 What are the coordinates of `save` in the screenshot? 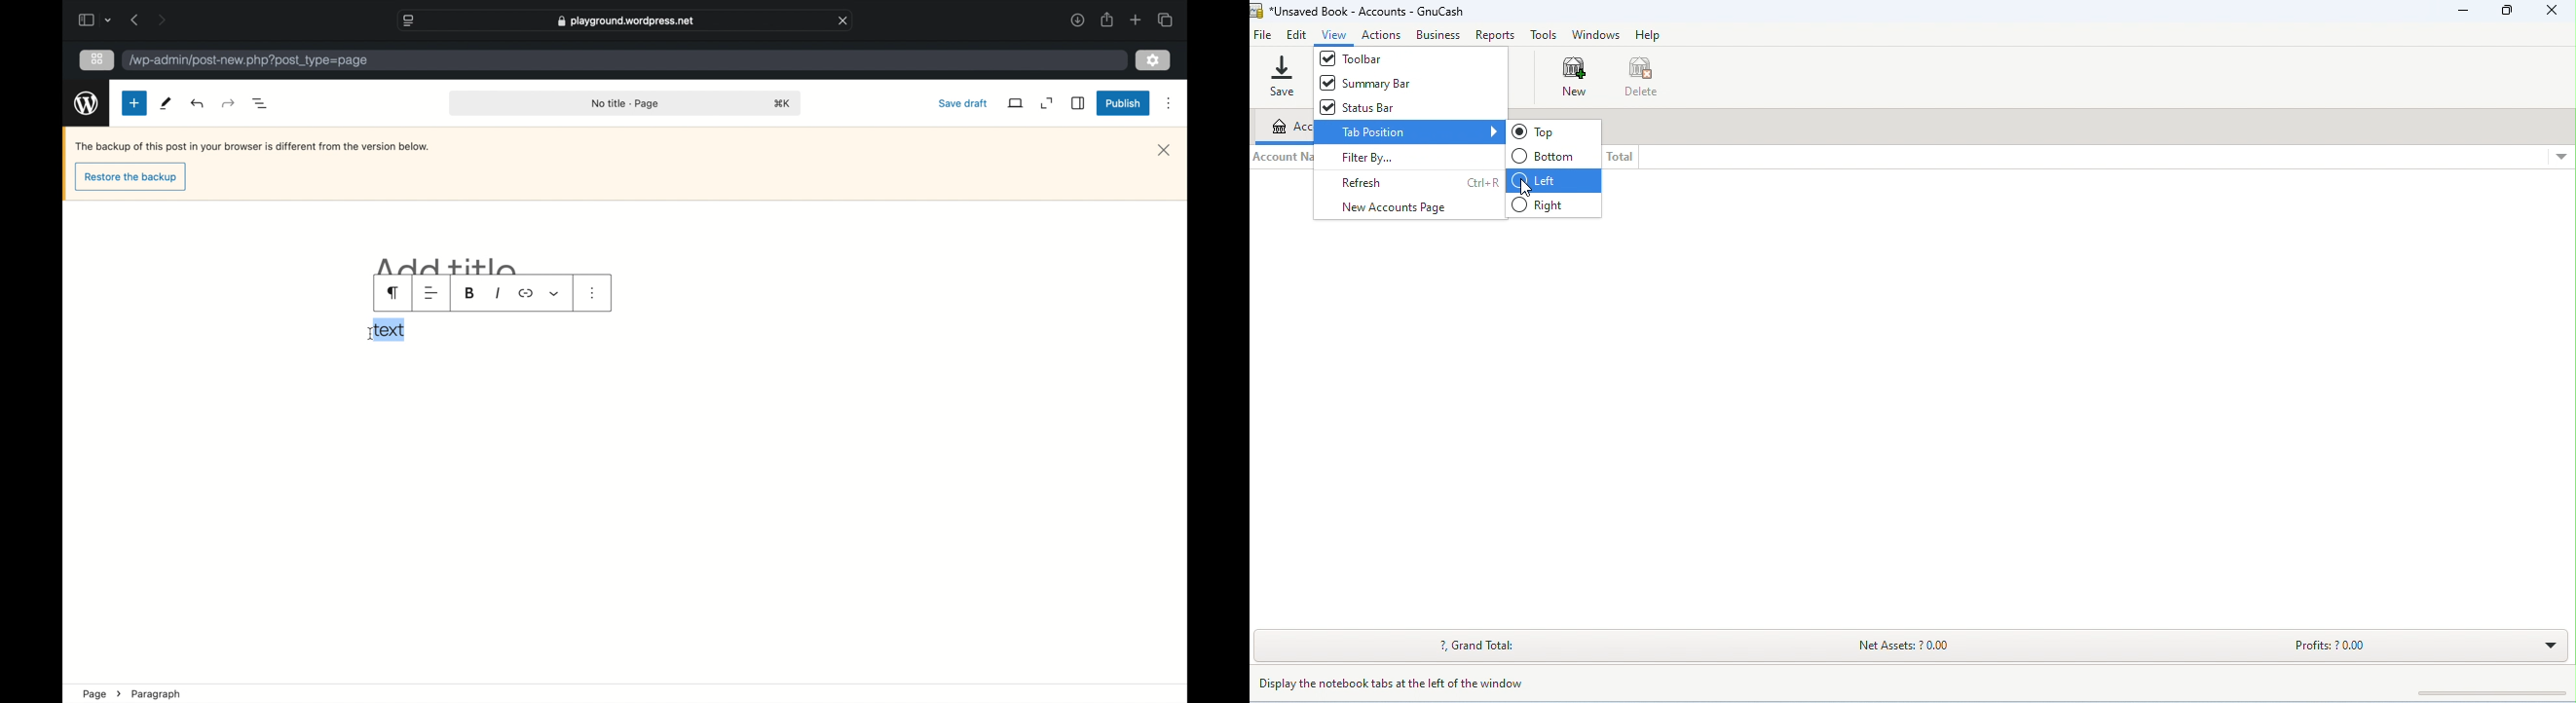 It's located at (1286, 77).